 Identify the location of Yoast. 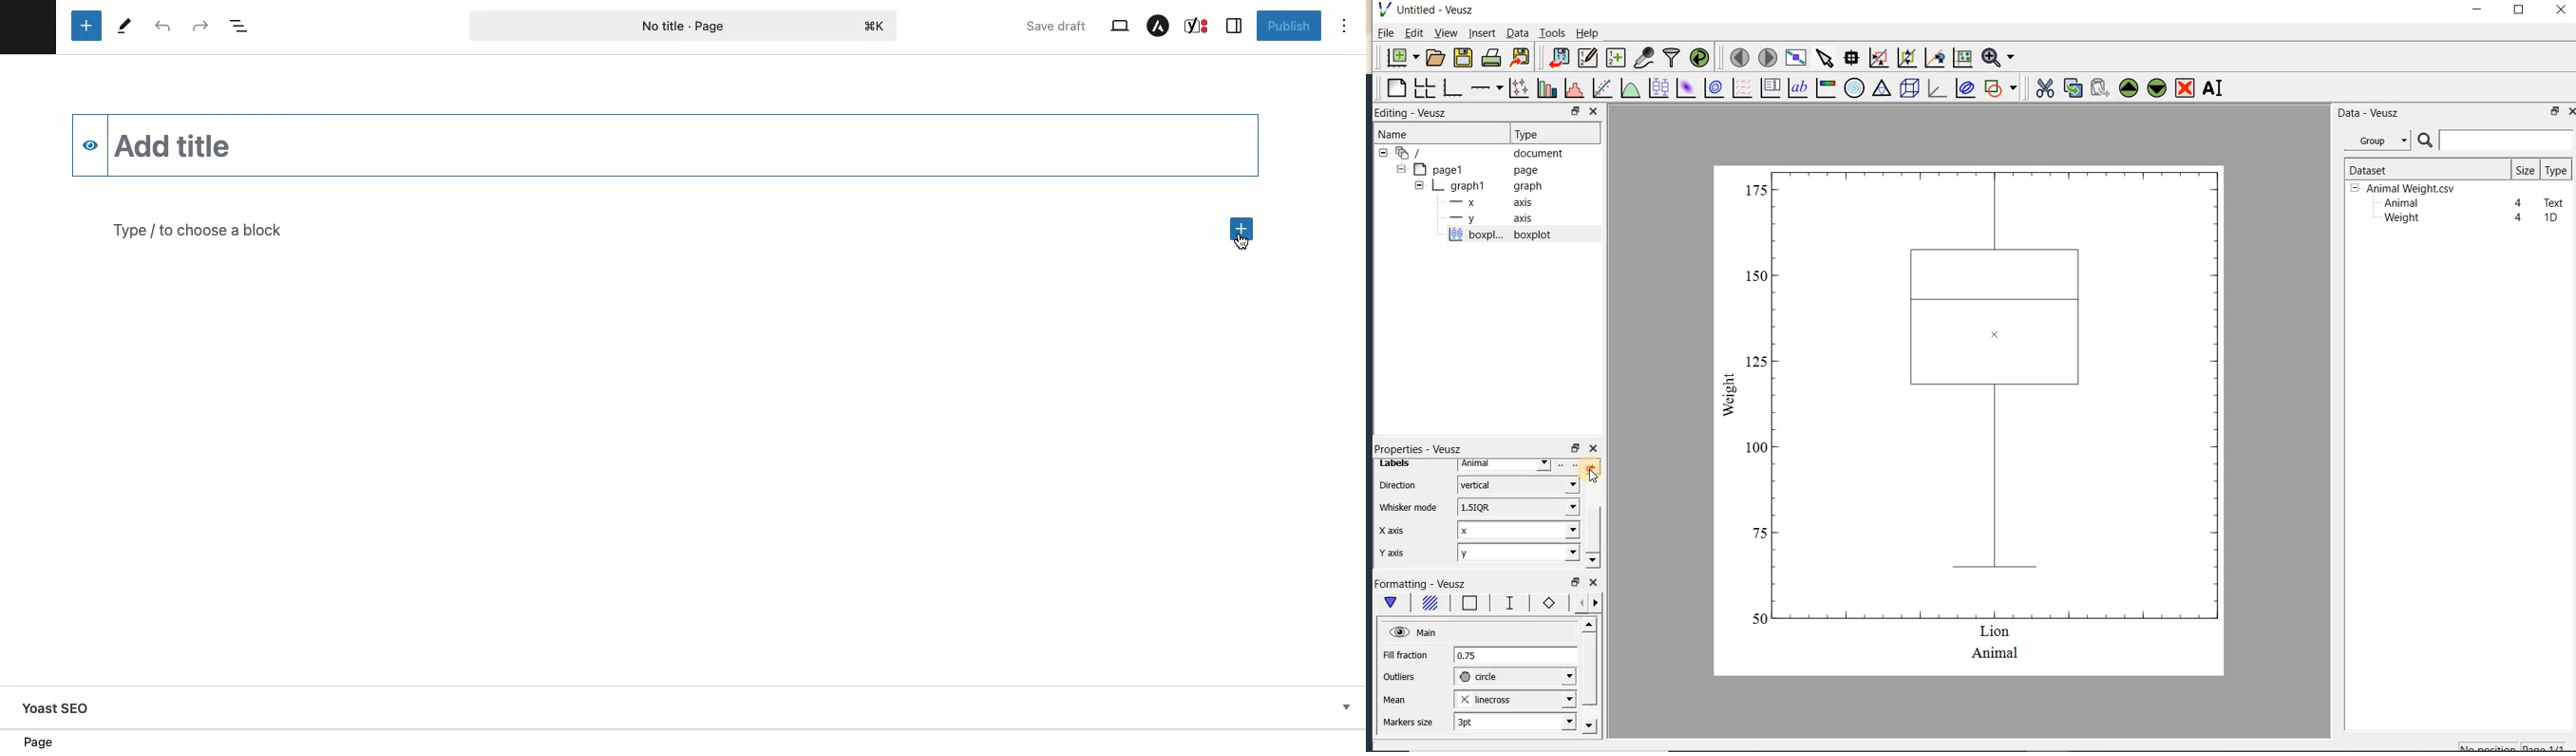
(70, 706).